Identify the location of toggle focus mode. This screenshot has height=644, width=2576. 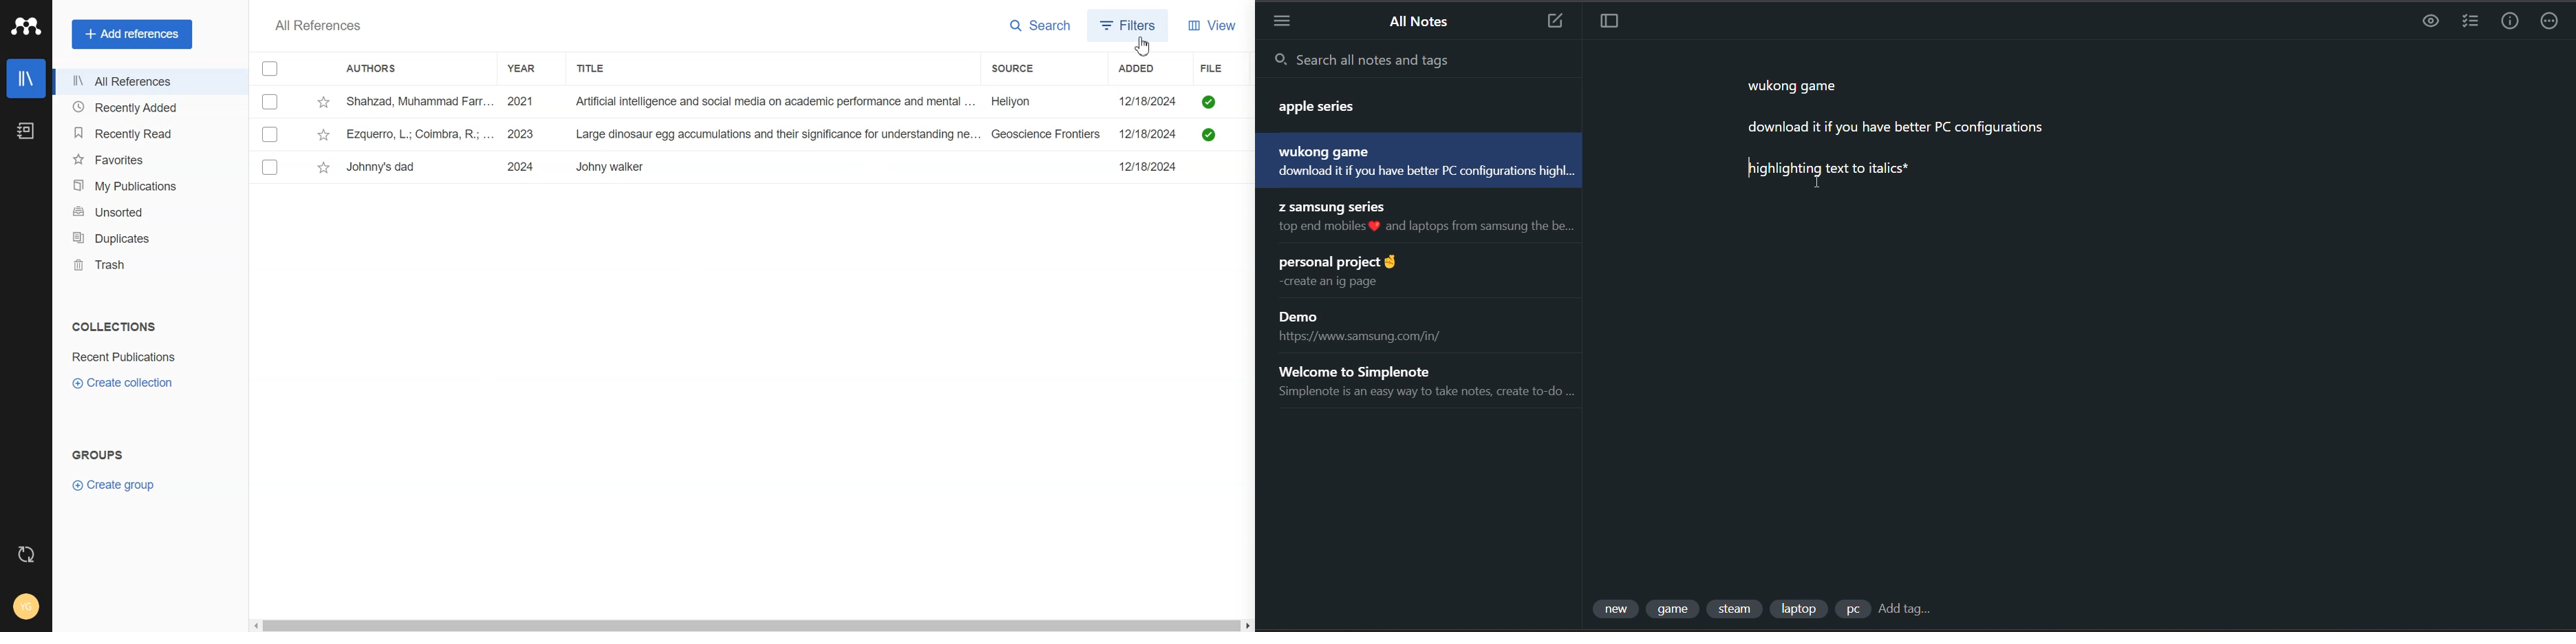
(1610, 23).